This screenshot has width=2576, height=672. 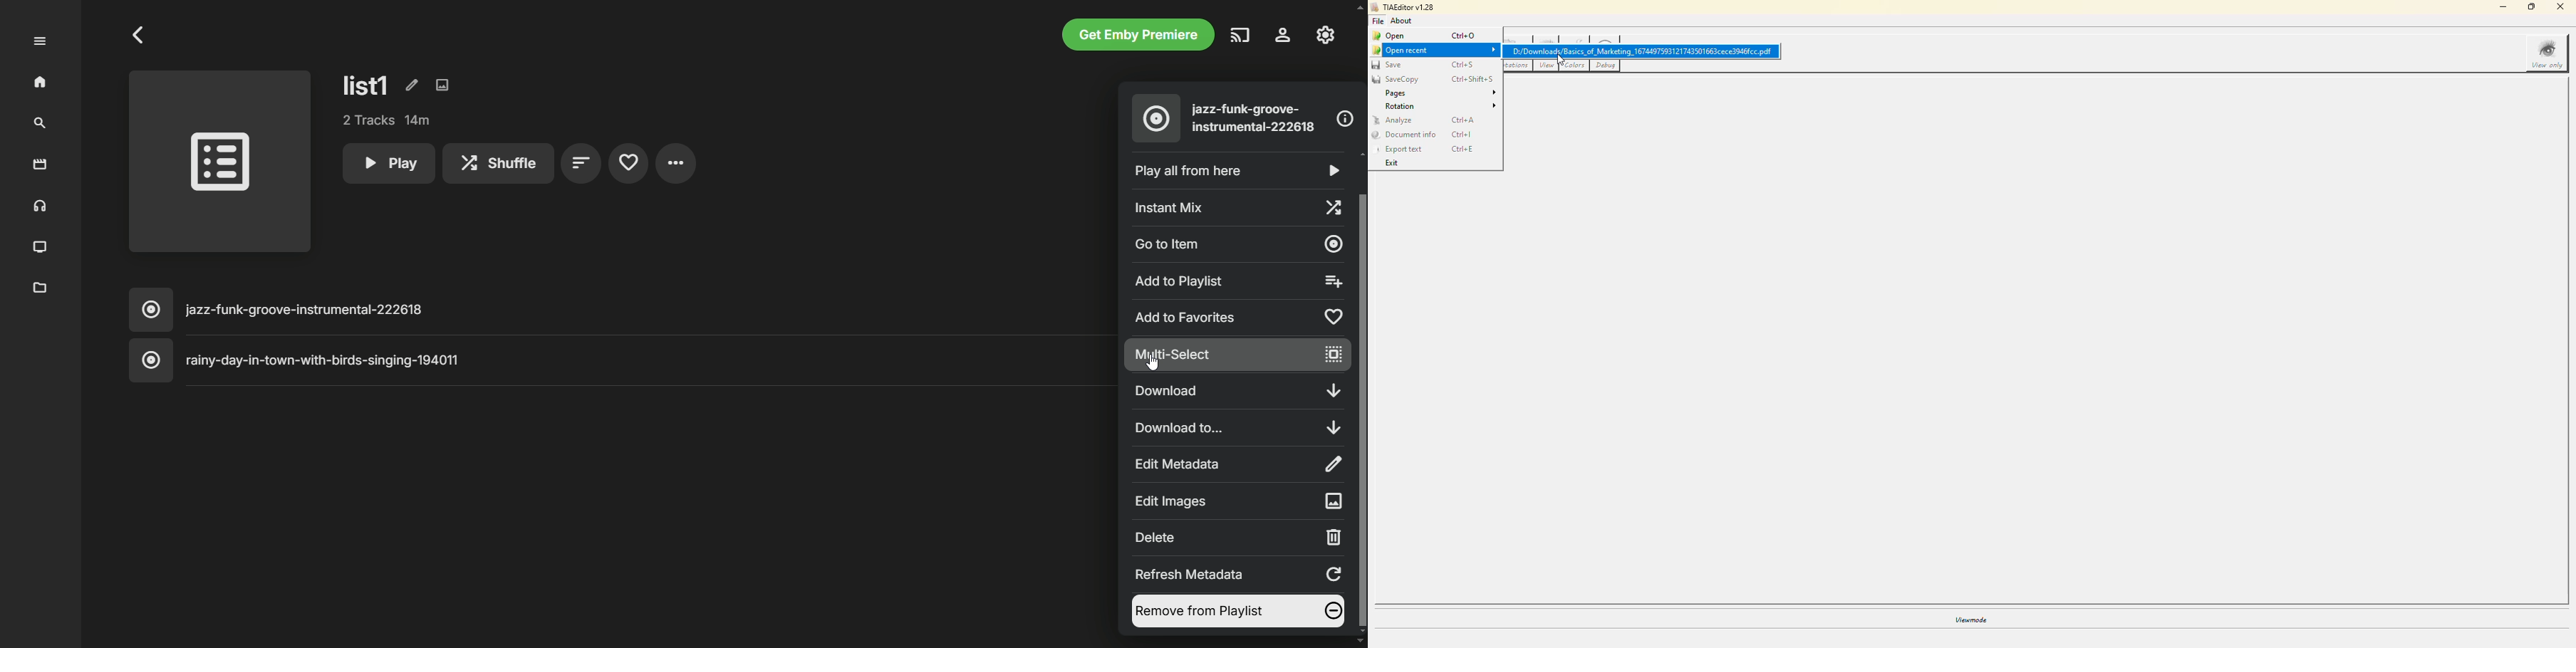 I want to click on tracks, so click(x=388, y=120).